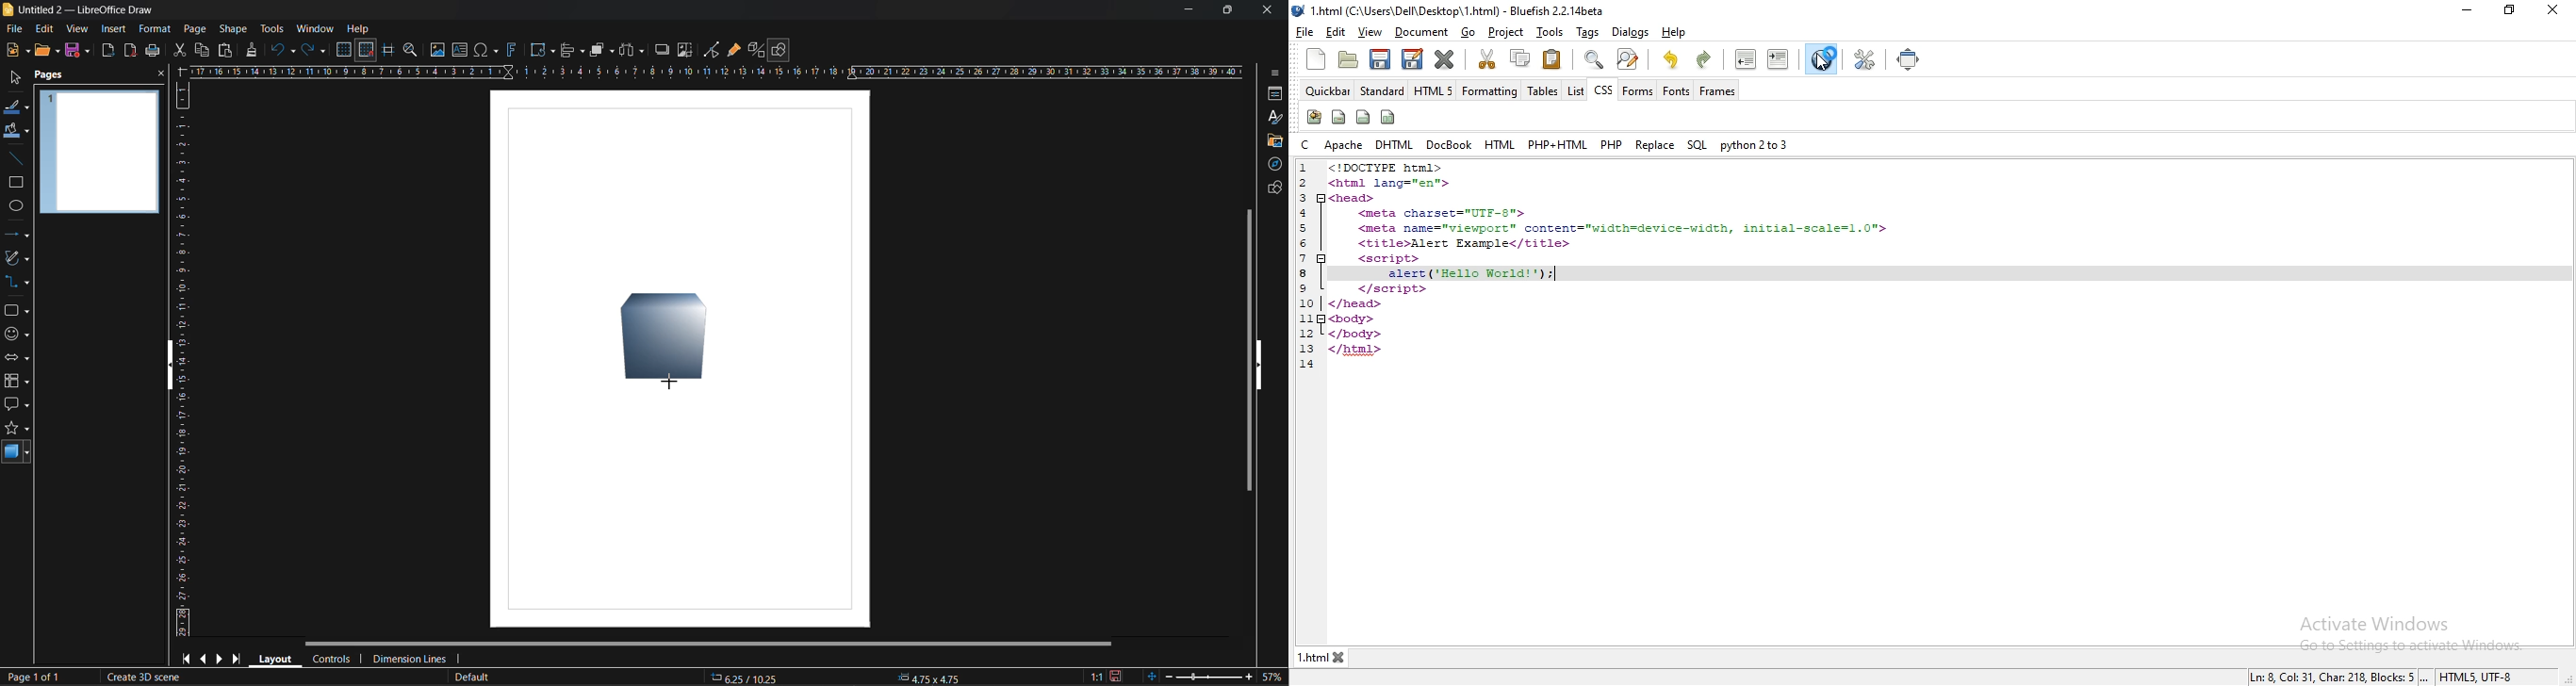  What do you see at coordinates (1209, 676) in the screenshot?
I see `zoom slider` at bounding box center [1209, 676].